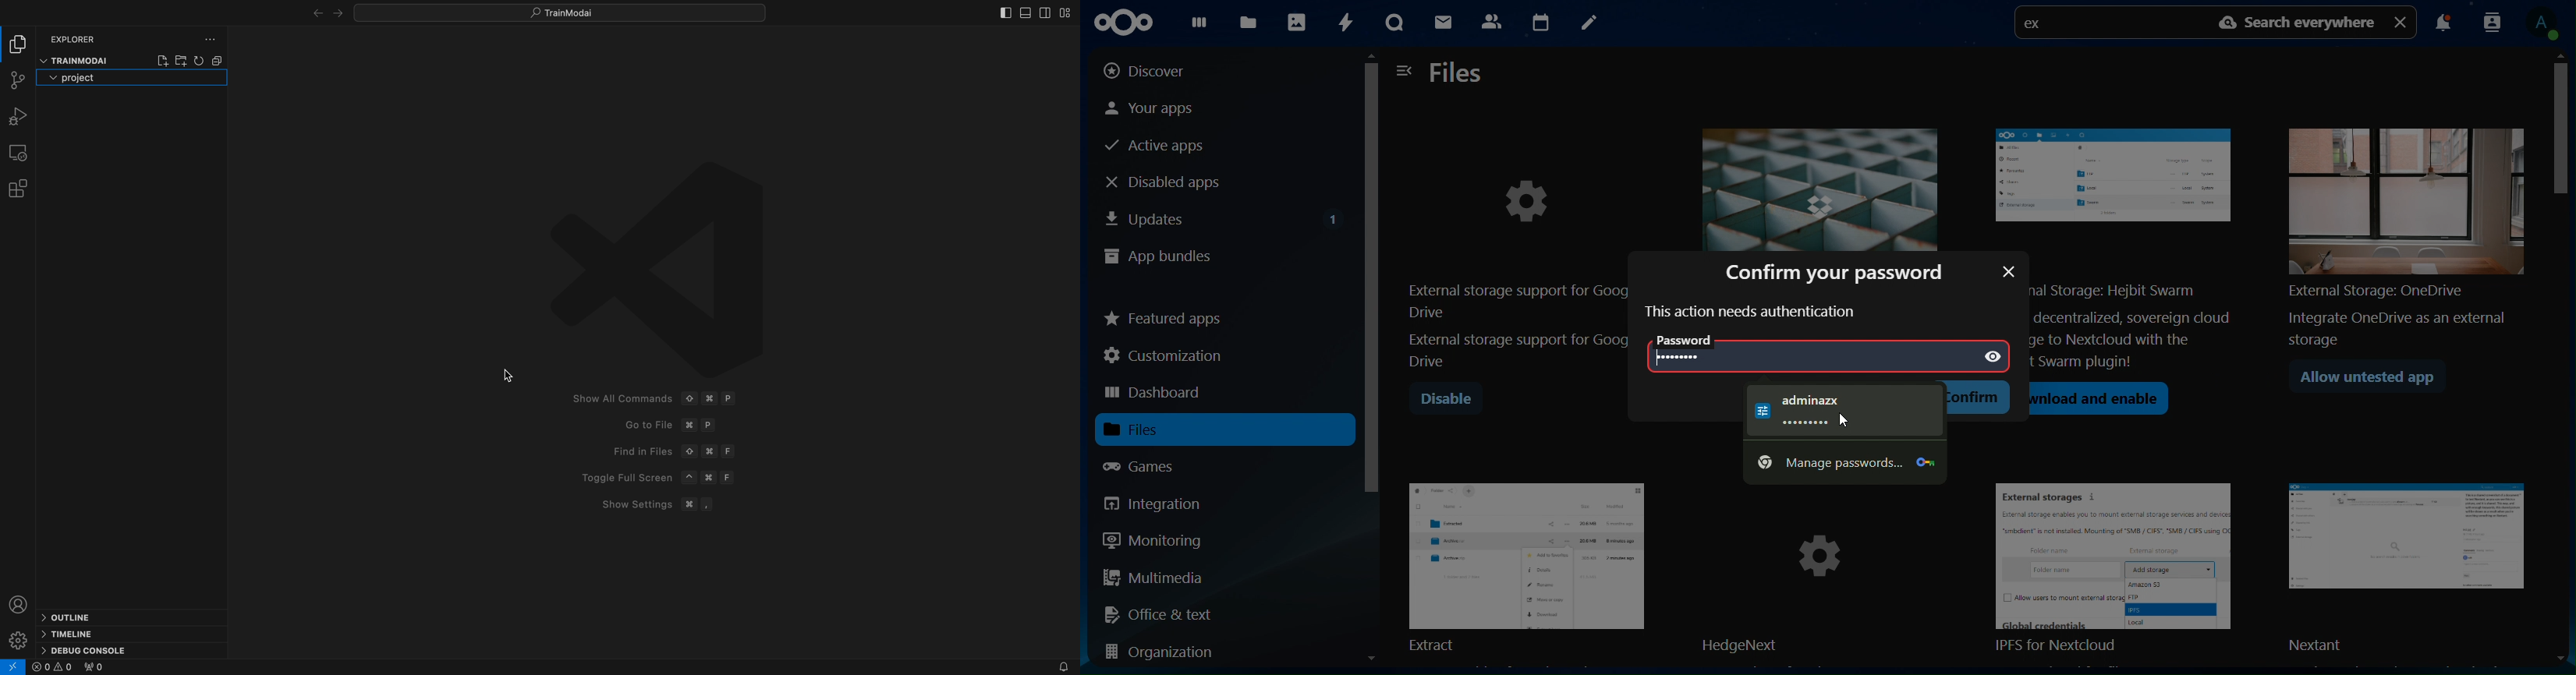 The height and width of the screenshot is (700, 2576). Describe the element at coordinates (1161, 147) in the screenshot. I see `active apps` at that location.